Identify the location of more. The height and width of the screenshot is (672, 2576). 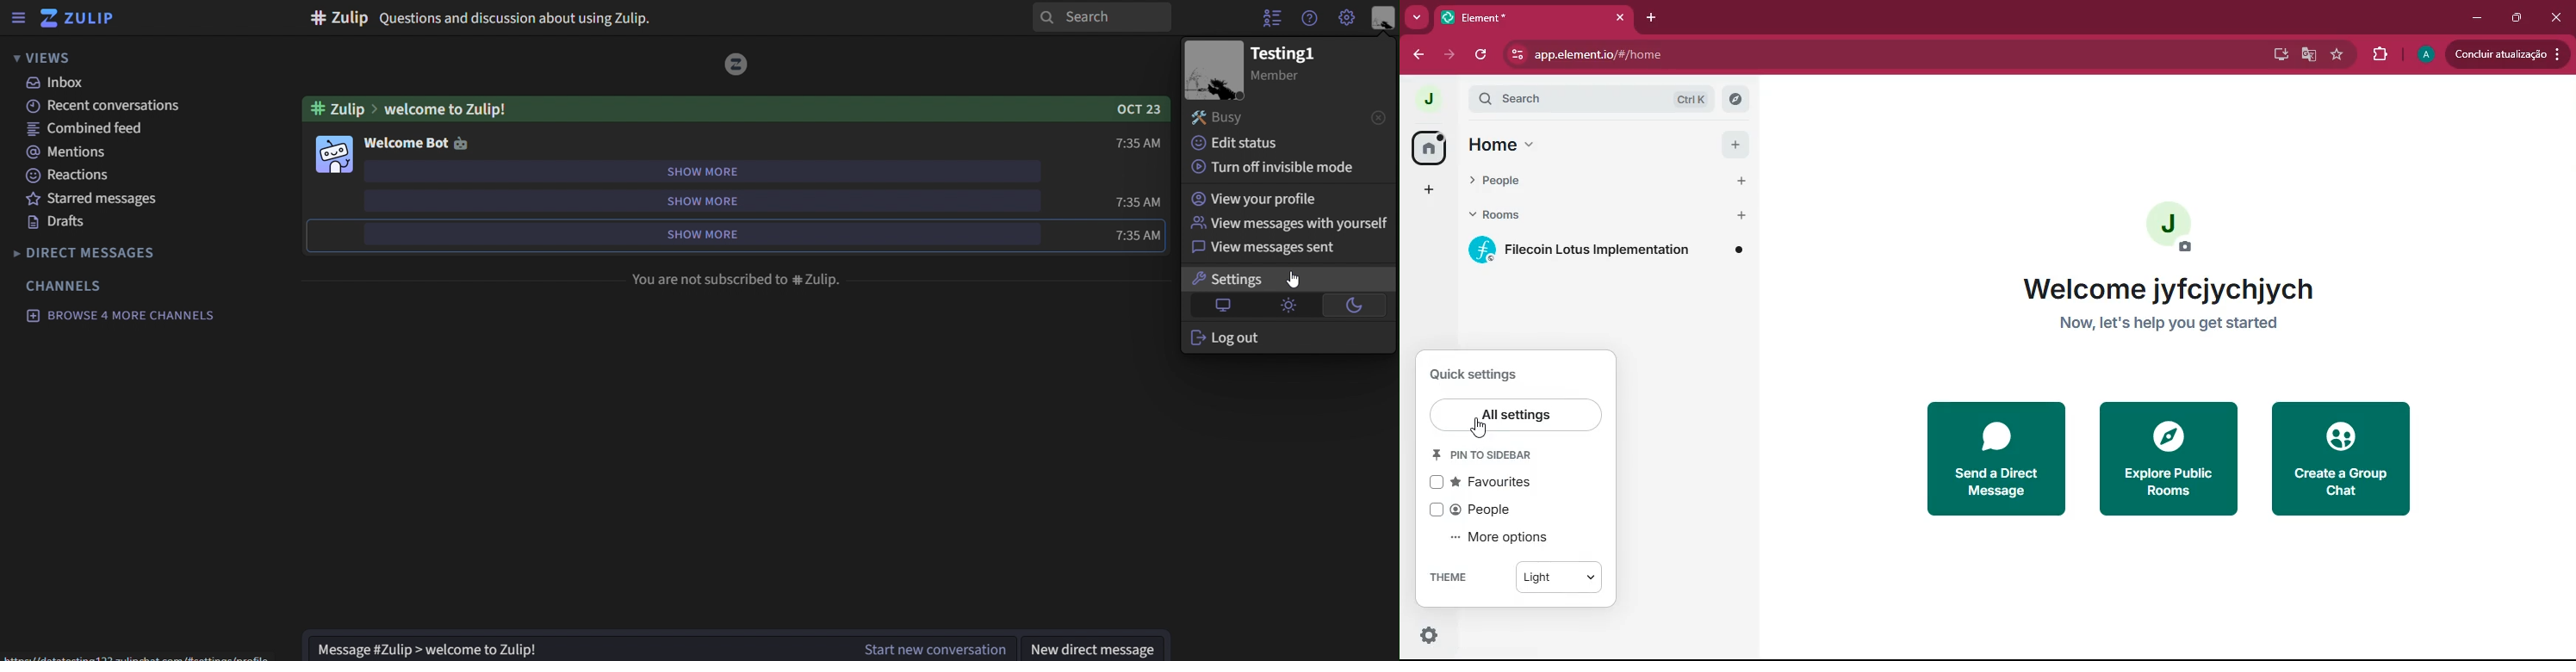
(1418, 18).